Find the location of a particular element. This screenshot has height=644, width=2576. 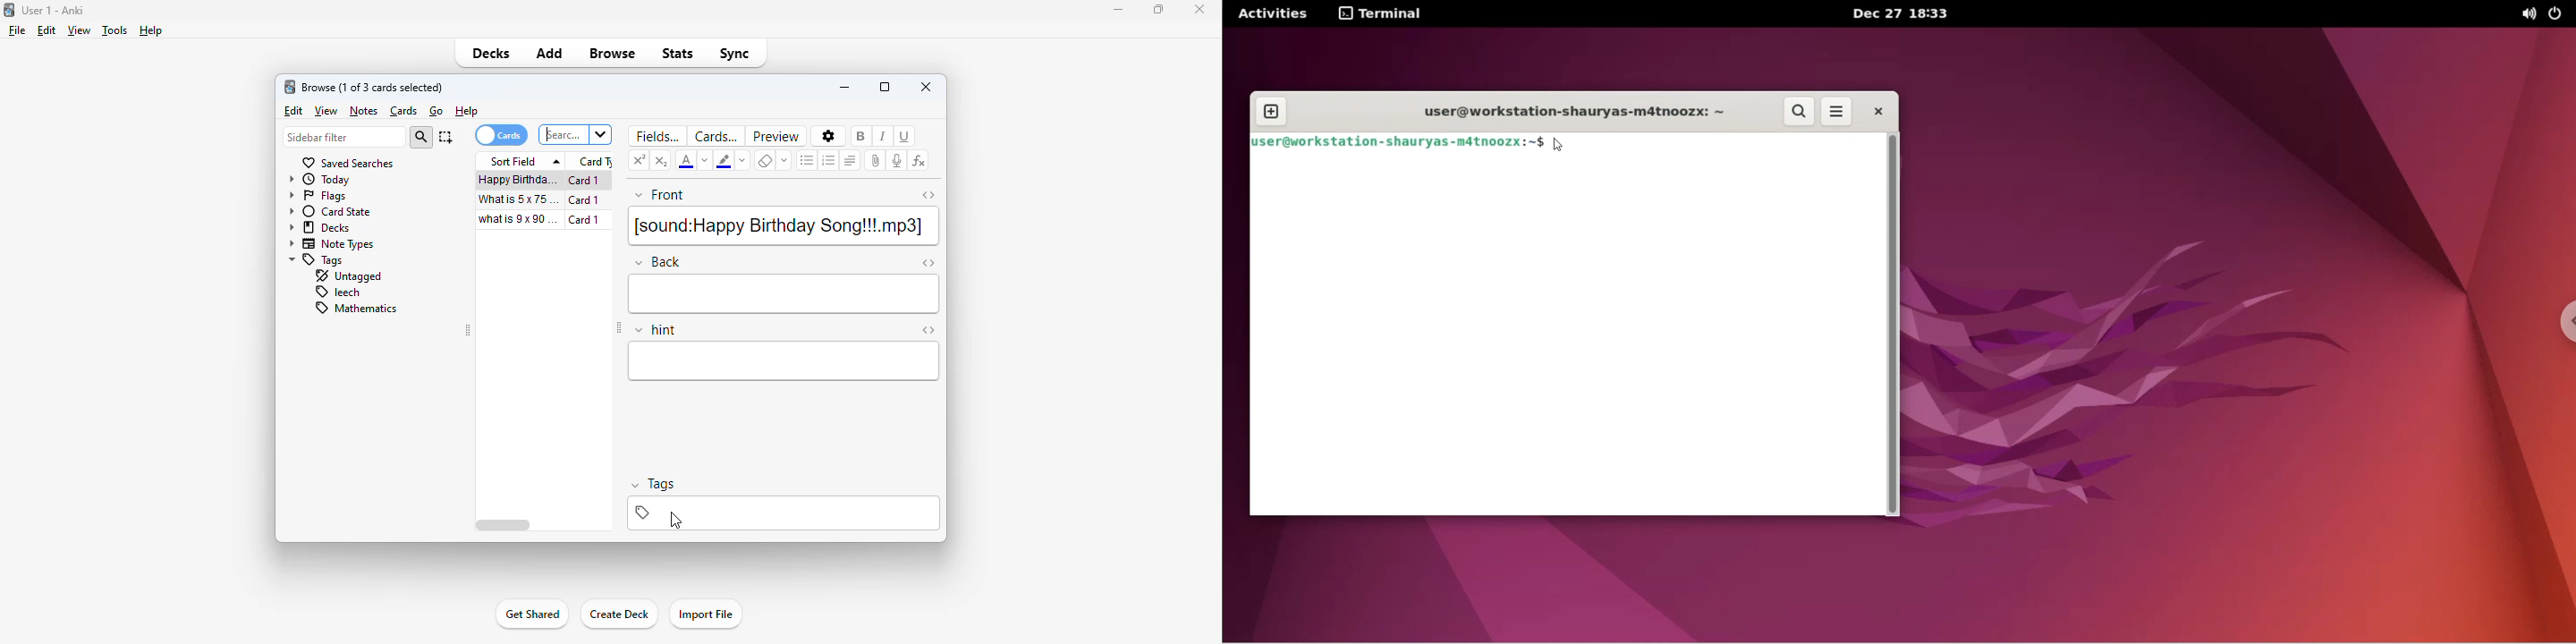

close is located at coordinates (926, 87).